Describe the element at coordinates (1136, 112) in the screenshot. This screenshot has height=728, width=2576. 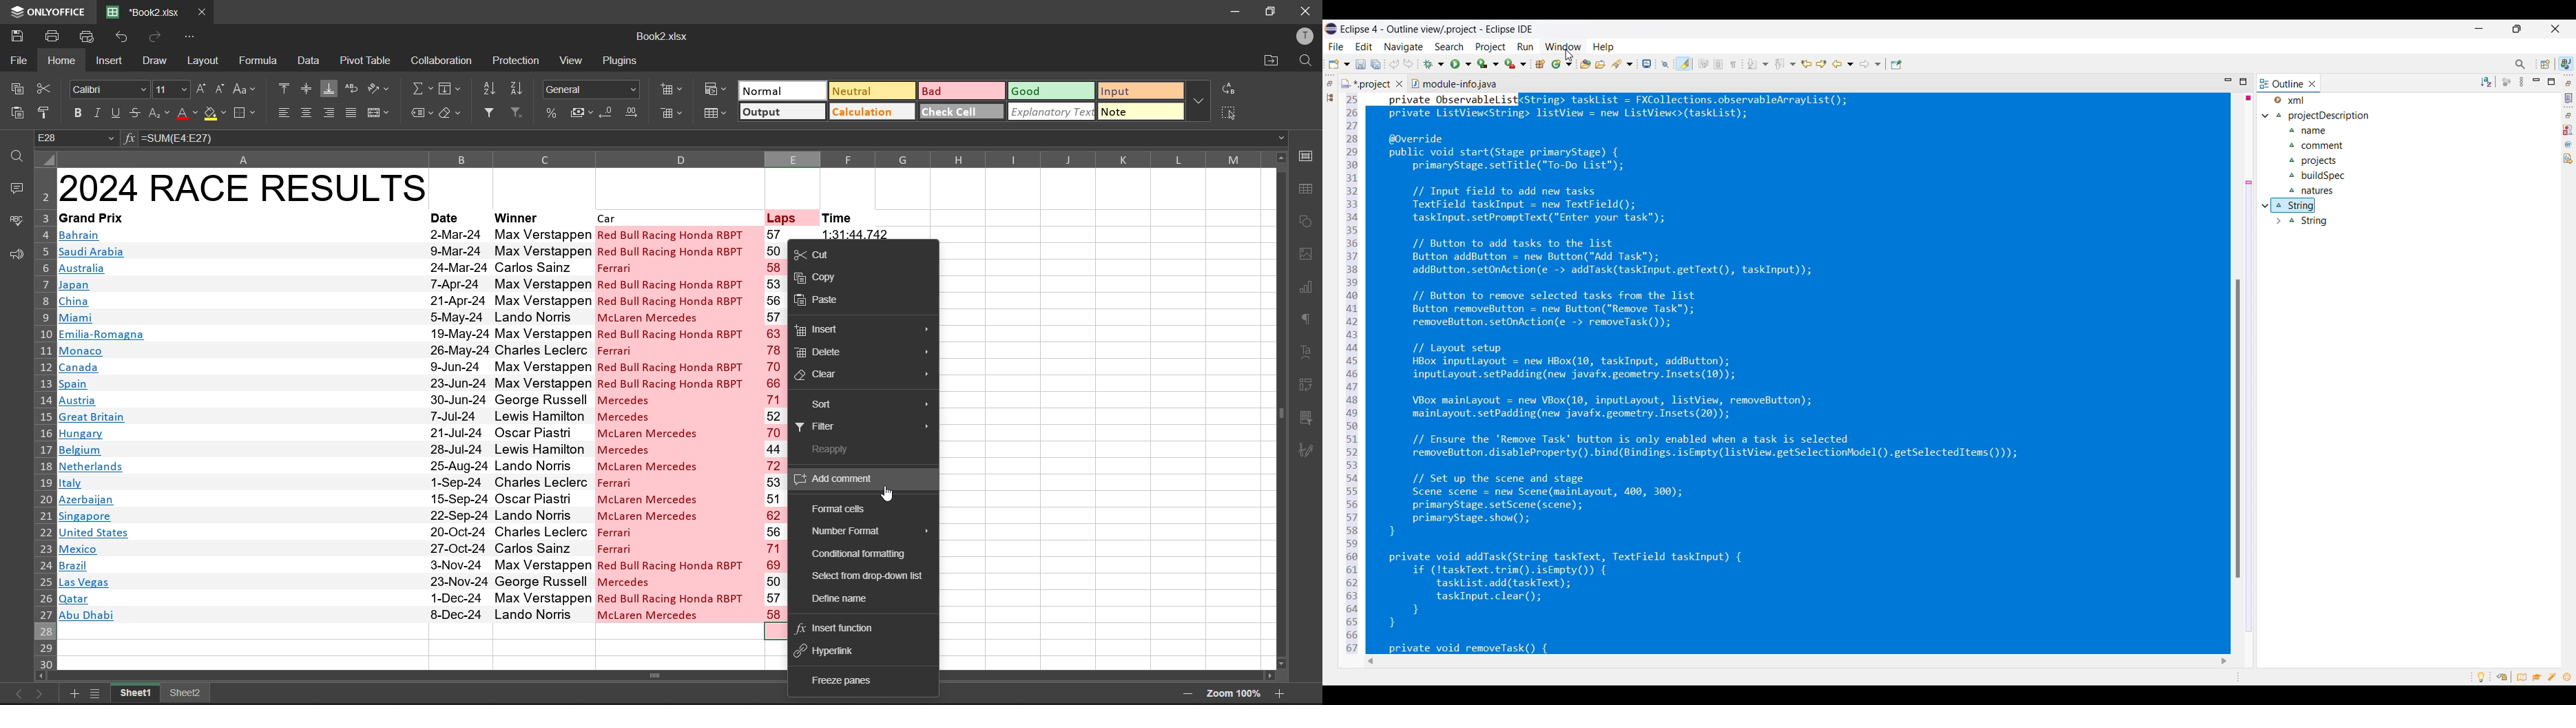
I see `note` at that location.